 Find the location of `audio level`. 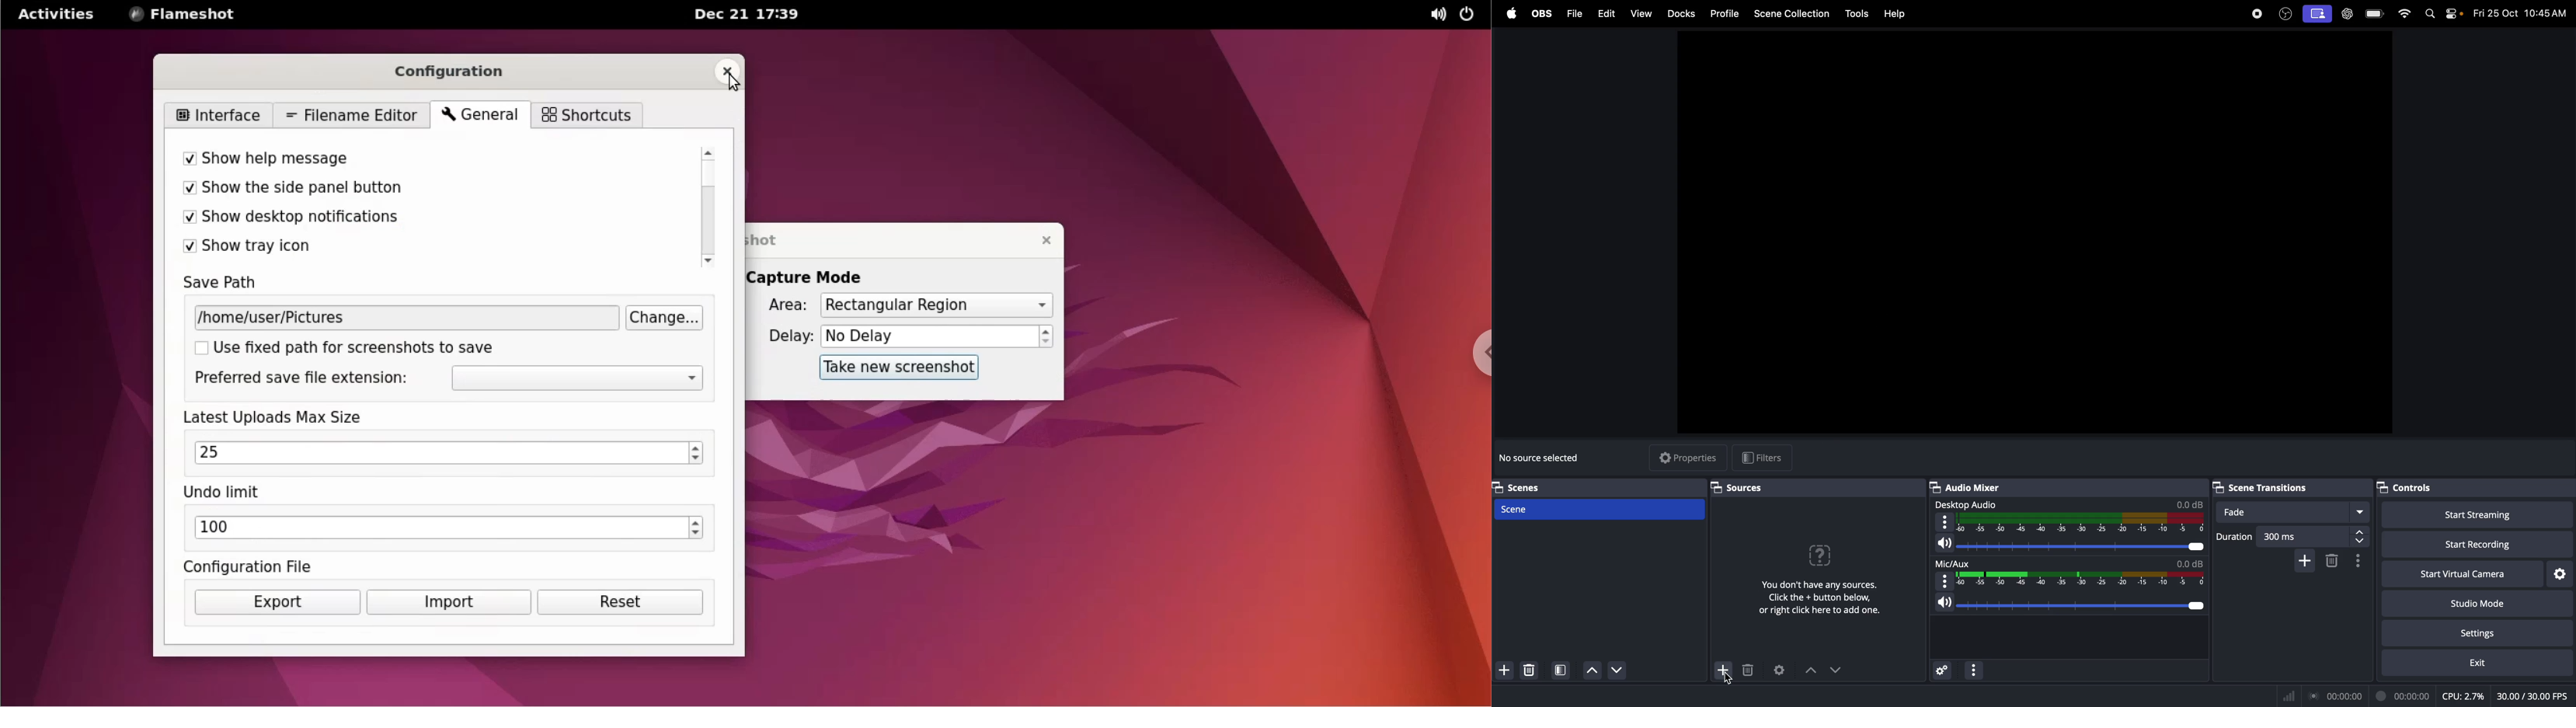

audio level is located at coordinates (2069, 543).